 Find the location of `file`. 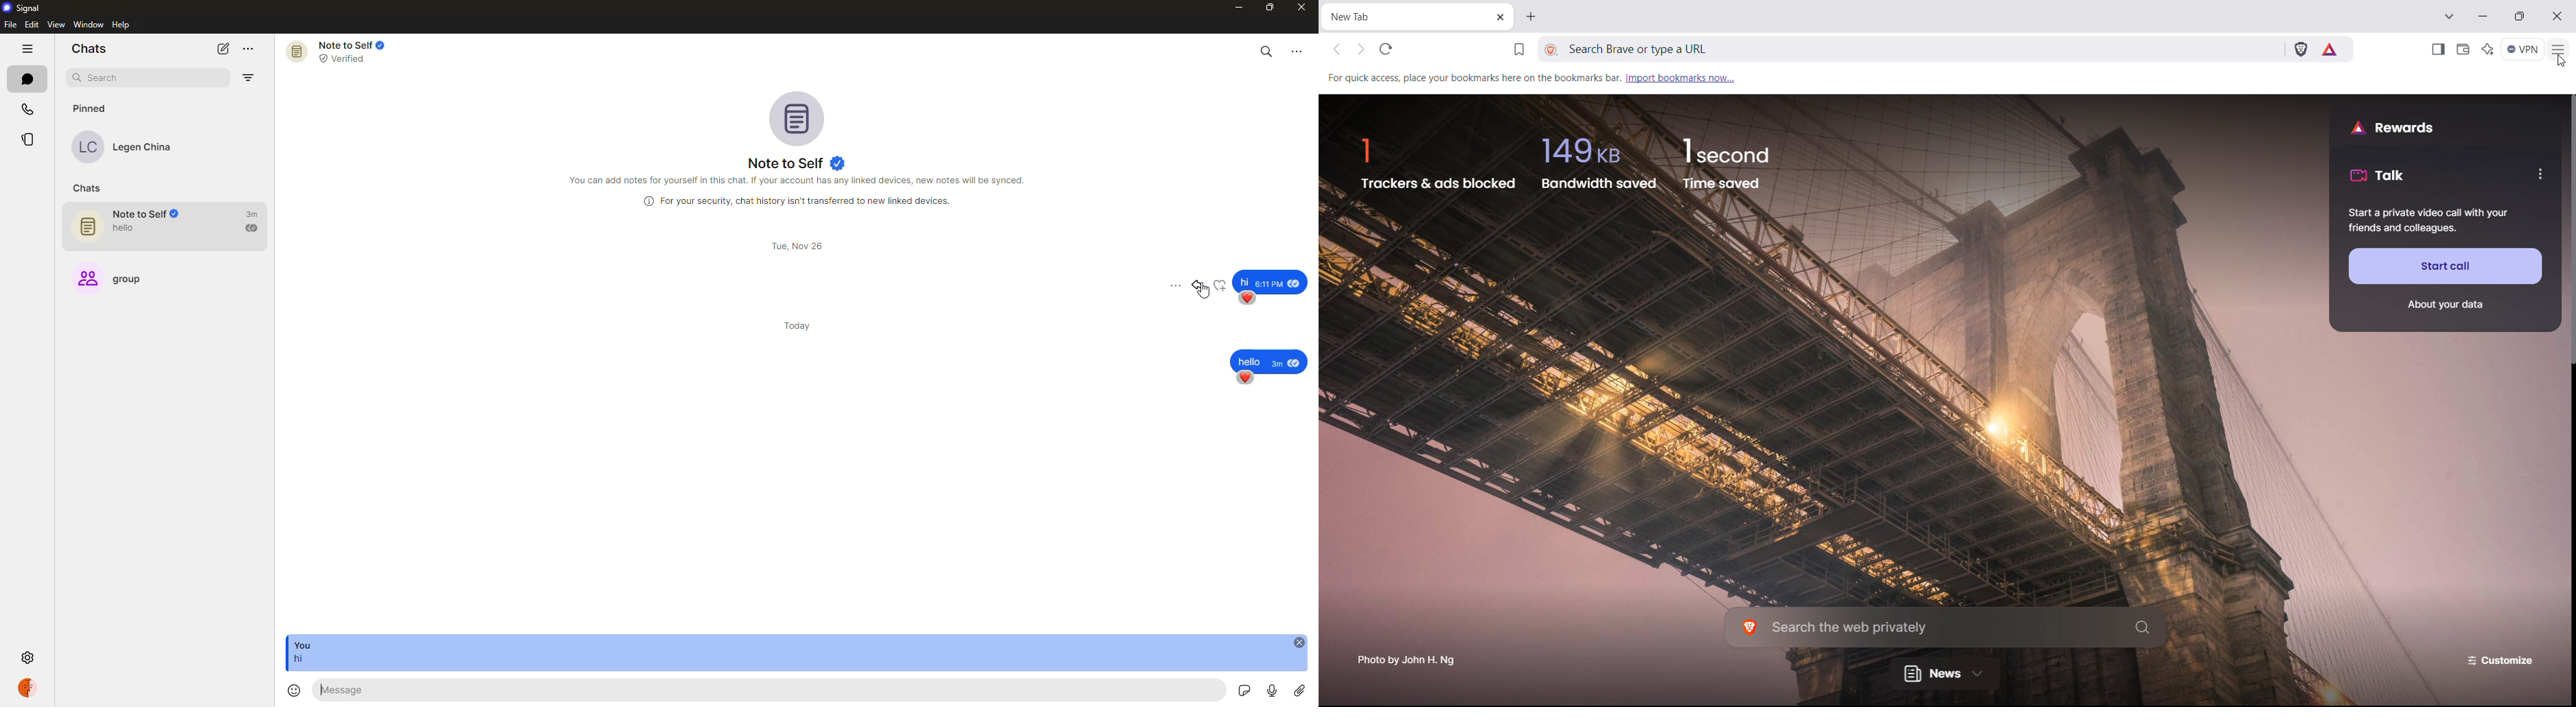

file is located at coordinates (11, 25).